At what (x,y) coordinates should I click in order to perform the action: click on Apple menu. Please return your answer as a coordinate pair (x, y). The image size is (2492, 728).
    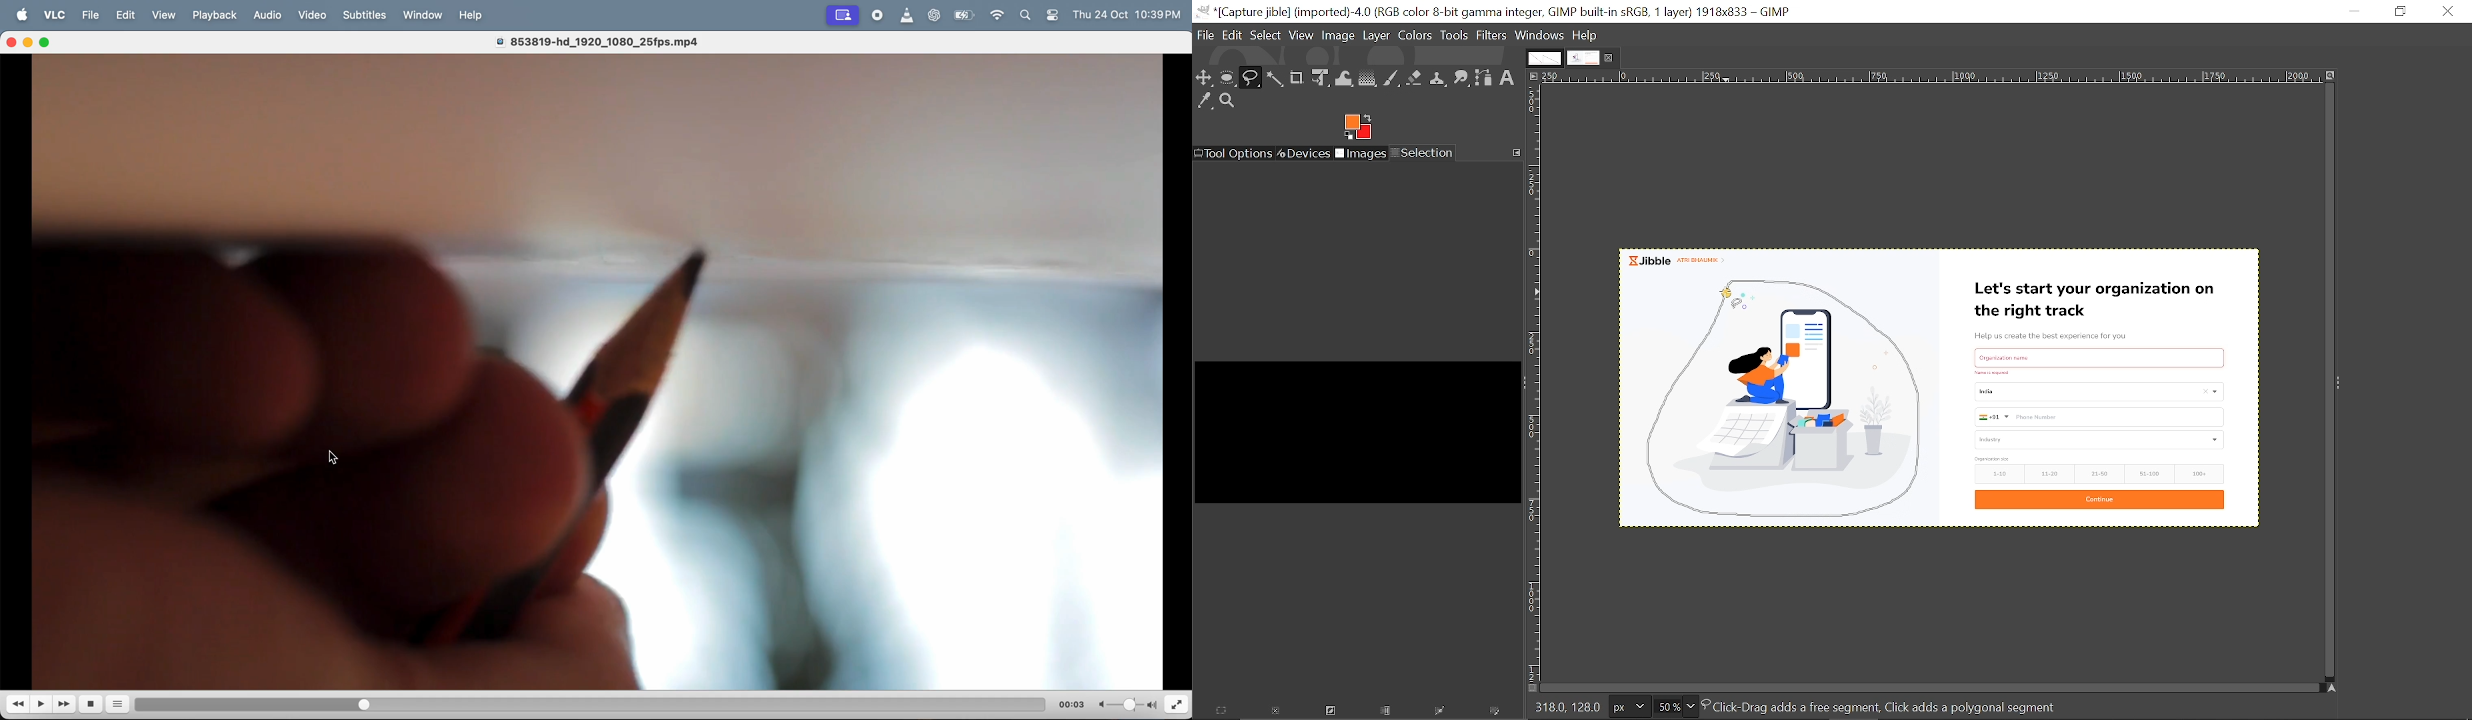
    Looking at the image, I should click on (23, 15).